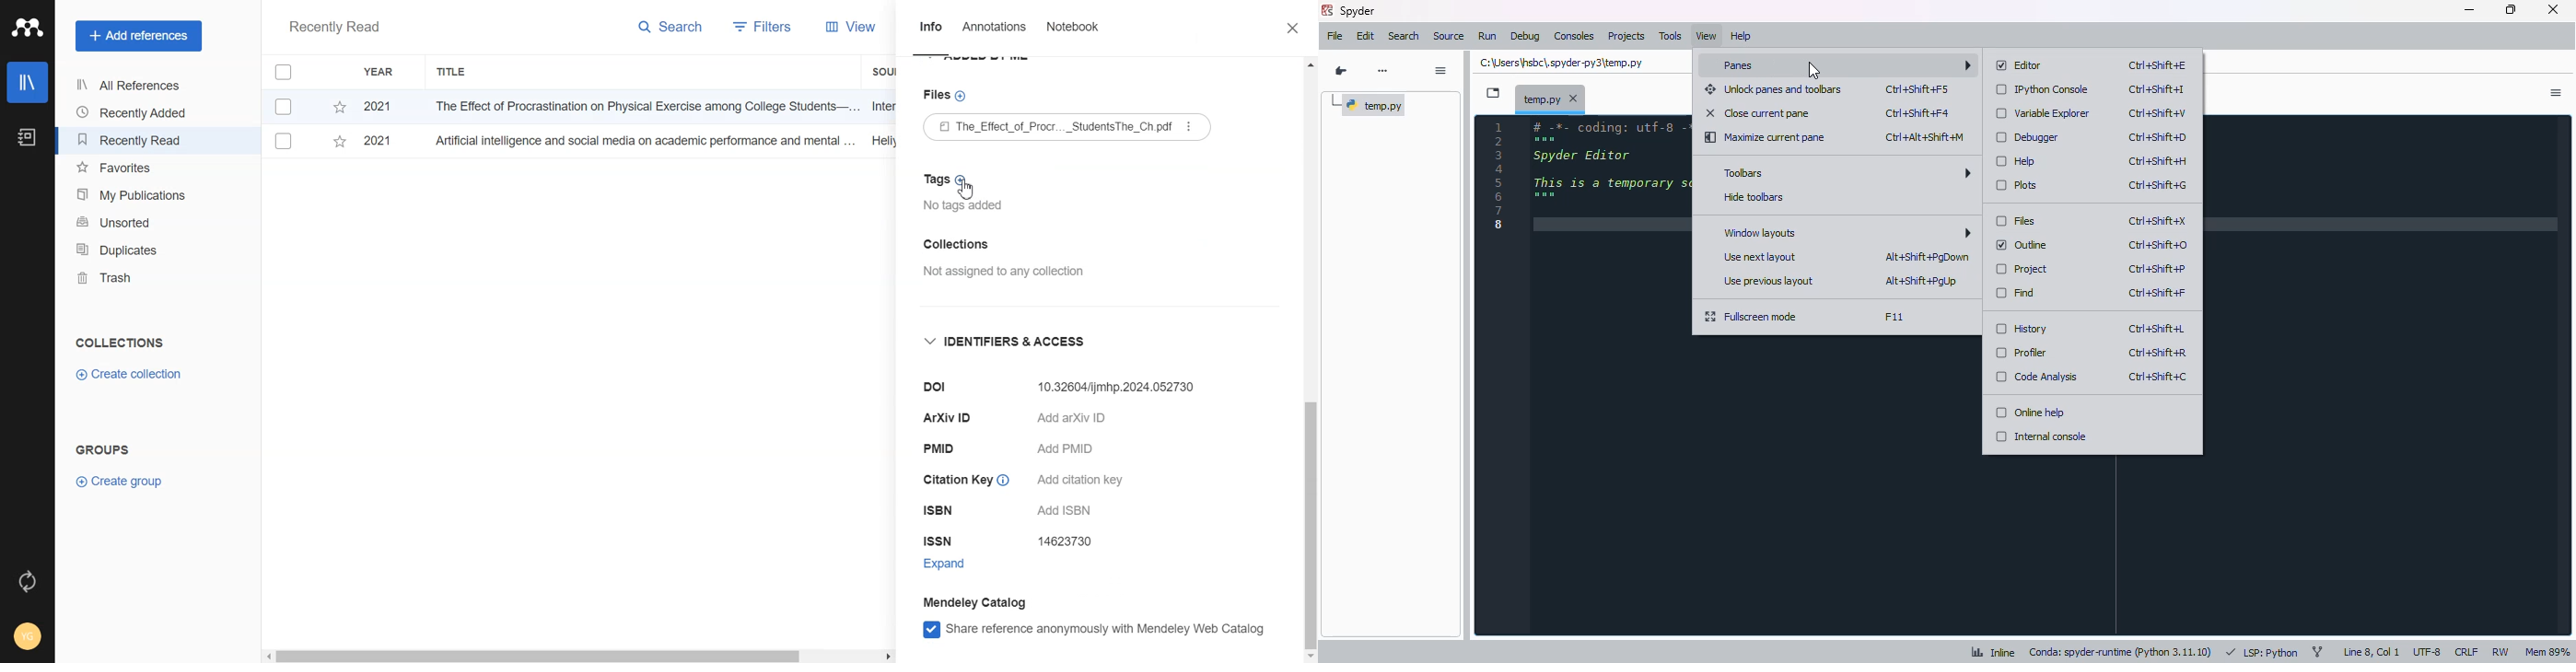  I want to click on Groups, so click(106, 450).